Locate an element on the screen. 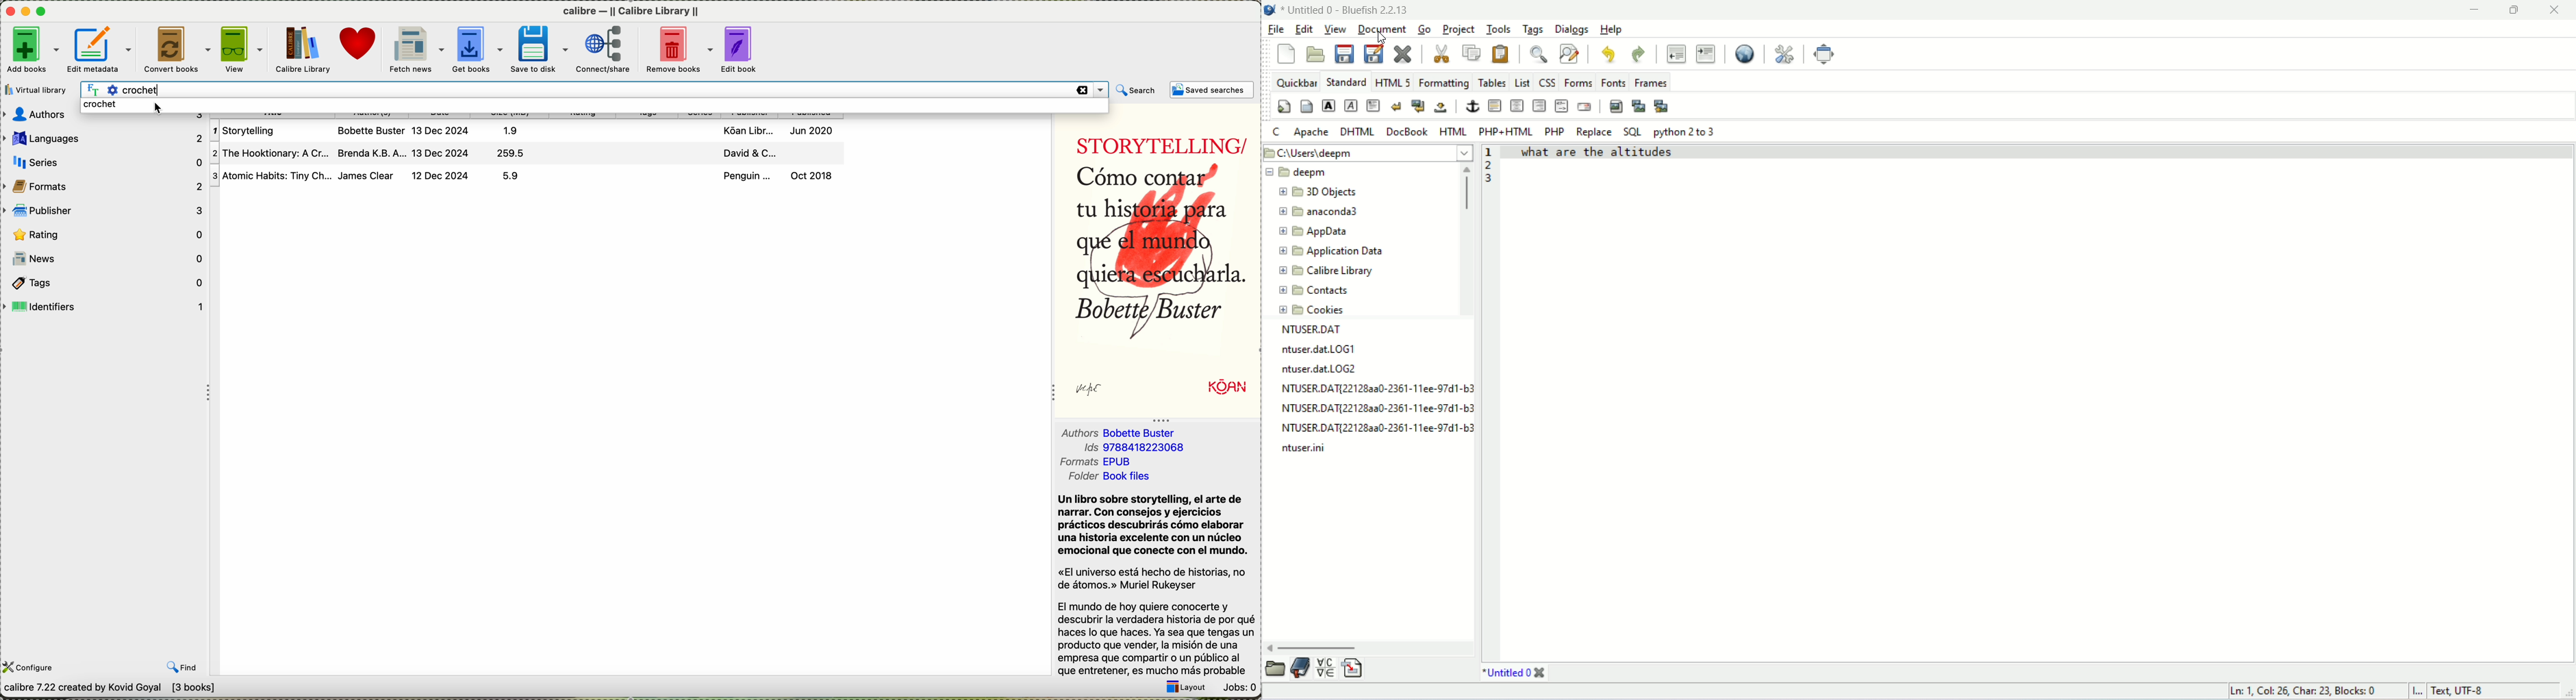  paste is located at coordinates (1498, 53).